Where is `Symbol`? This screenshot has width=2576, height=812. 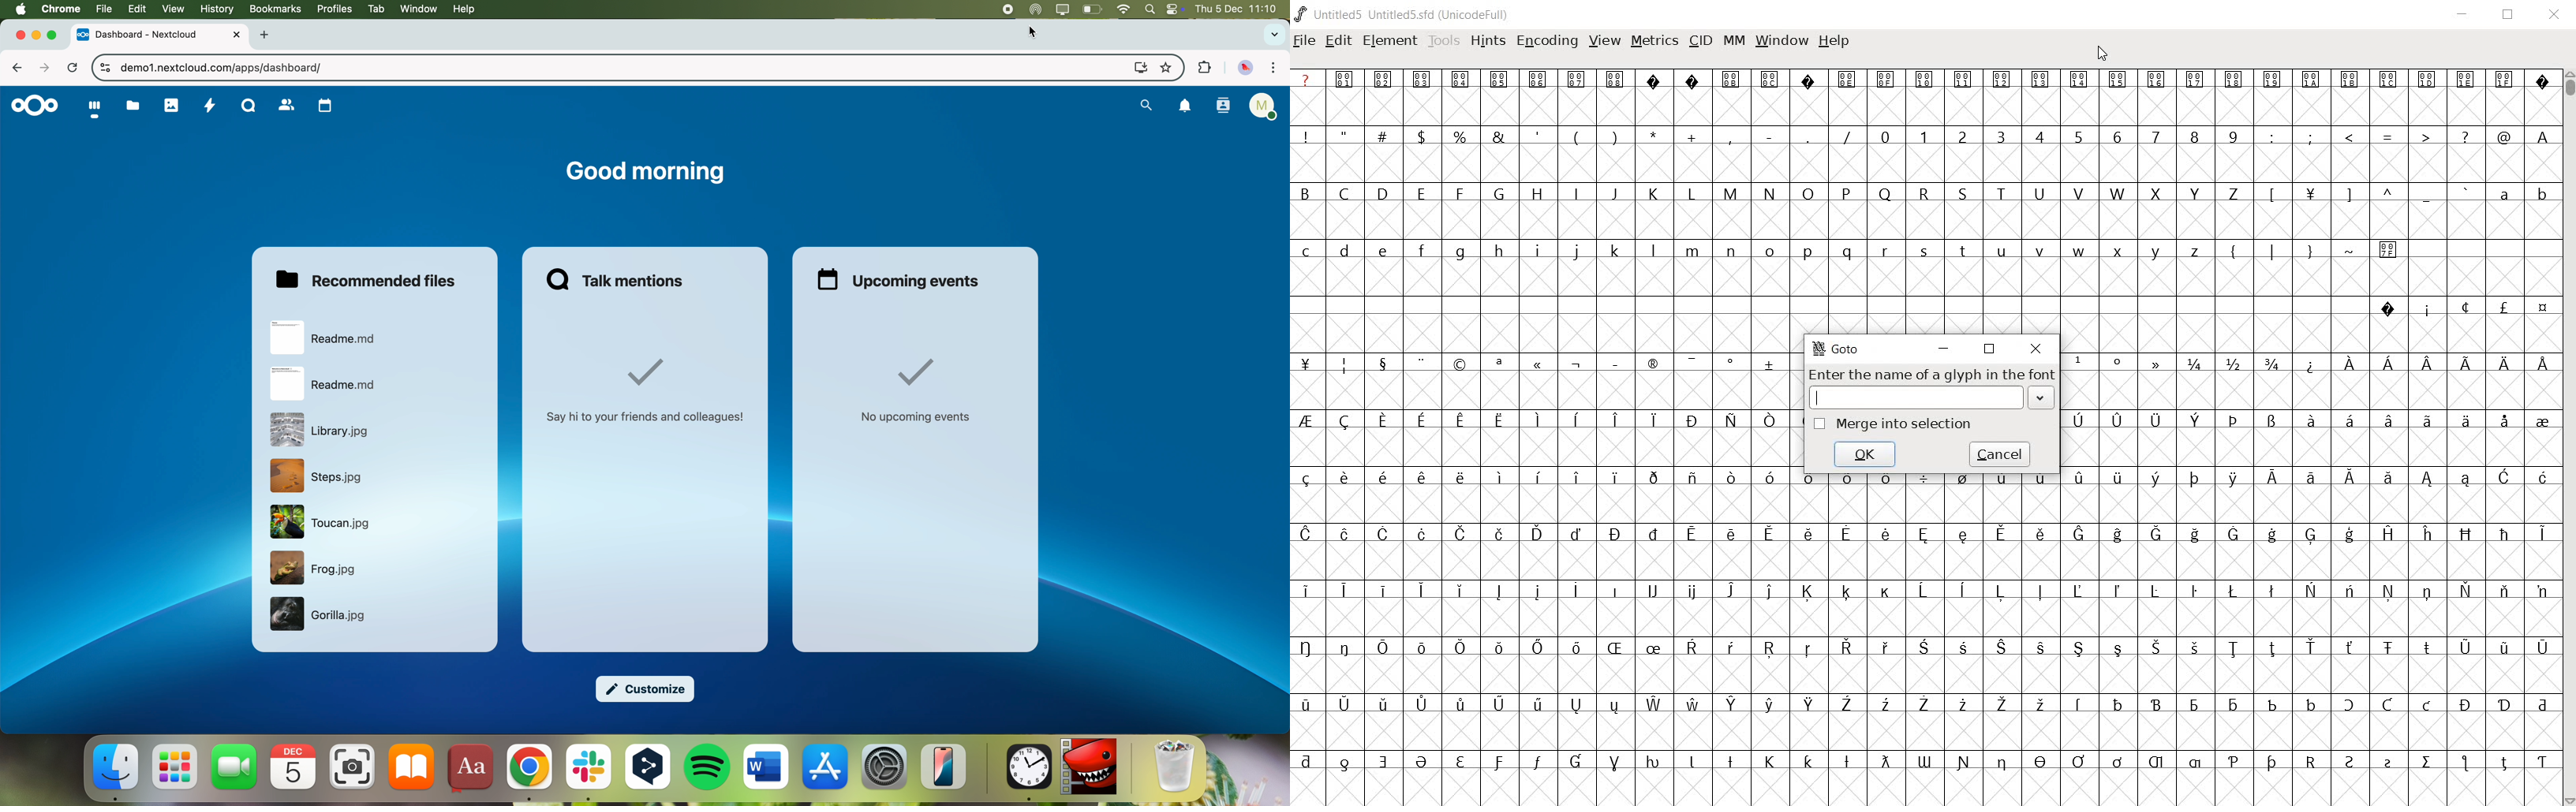
Symbol is located at coordinates (1498, 364).